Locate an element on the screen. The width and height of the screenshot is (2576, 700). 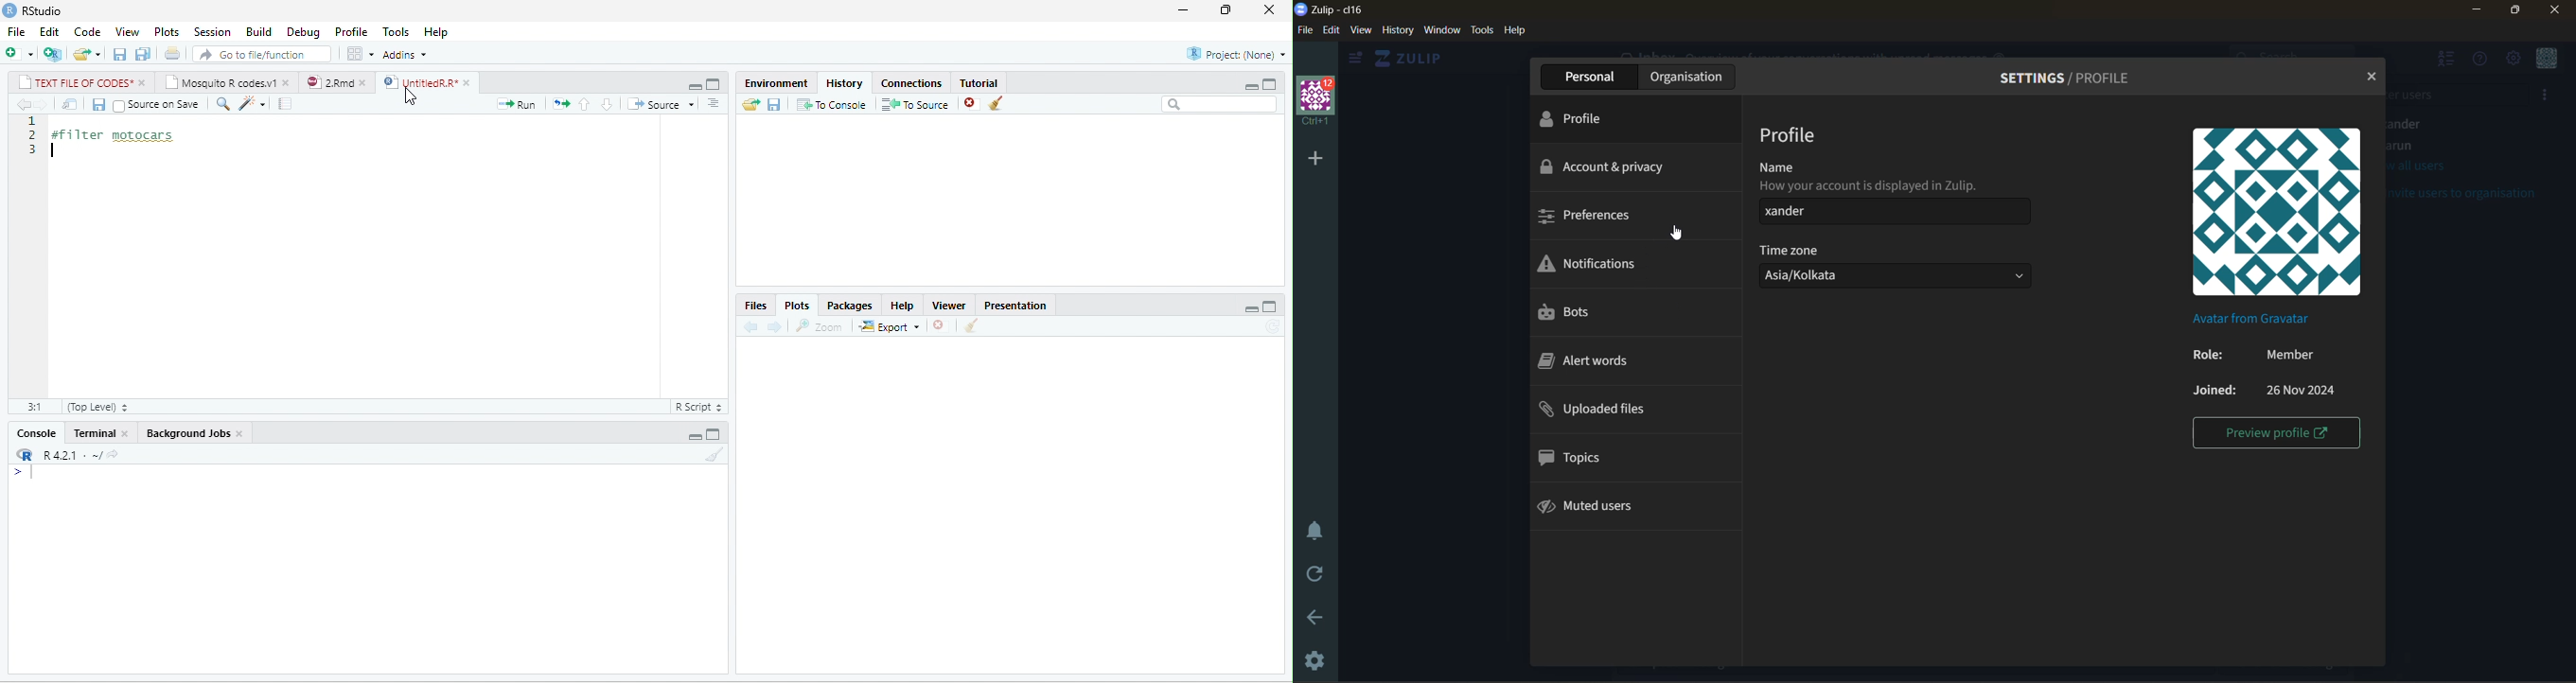
Code is located at coordinates (88, 31).